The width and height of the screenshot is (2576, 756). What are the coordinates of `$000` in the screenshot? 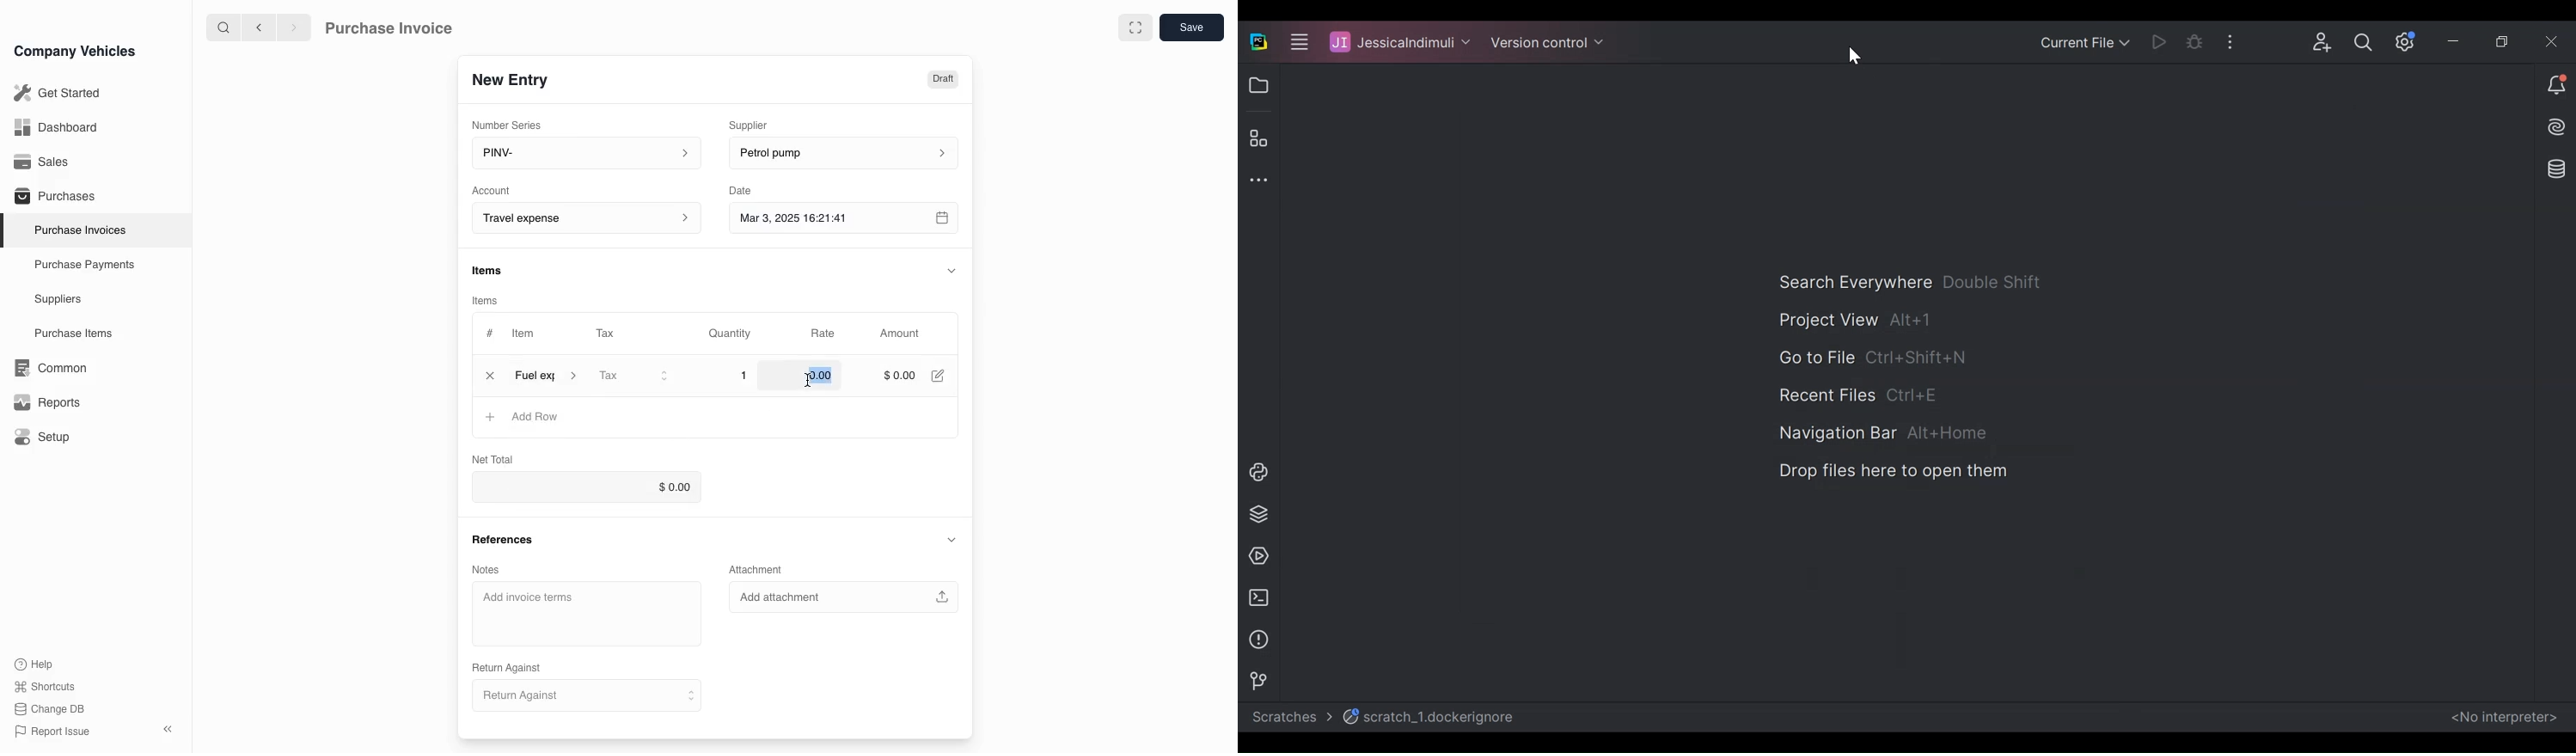 It's located at (899, 376).